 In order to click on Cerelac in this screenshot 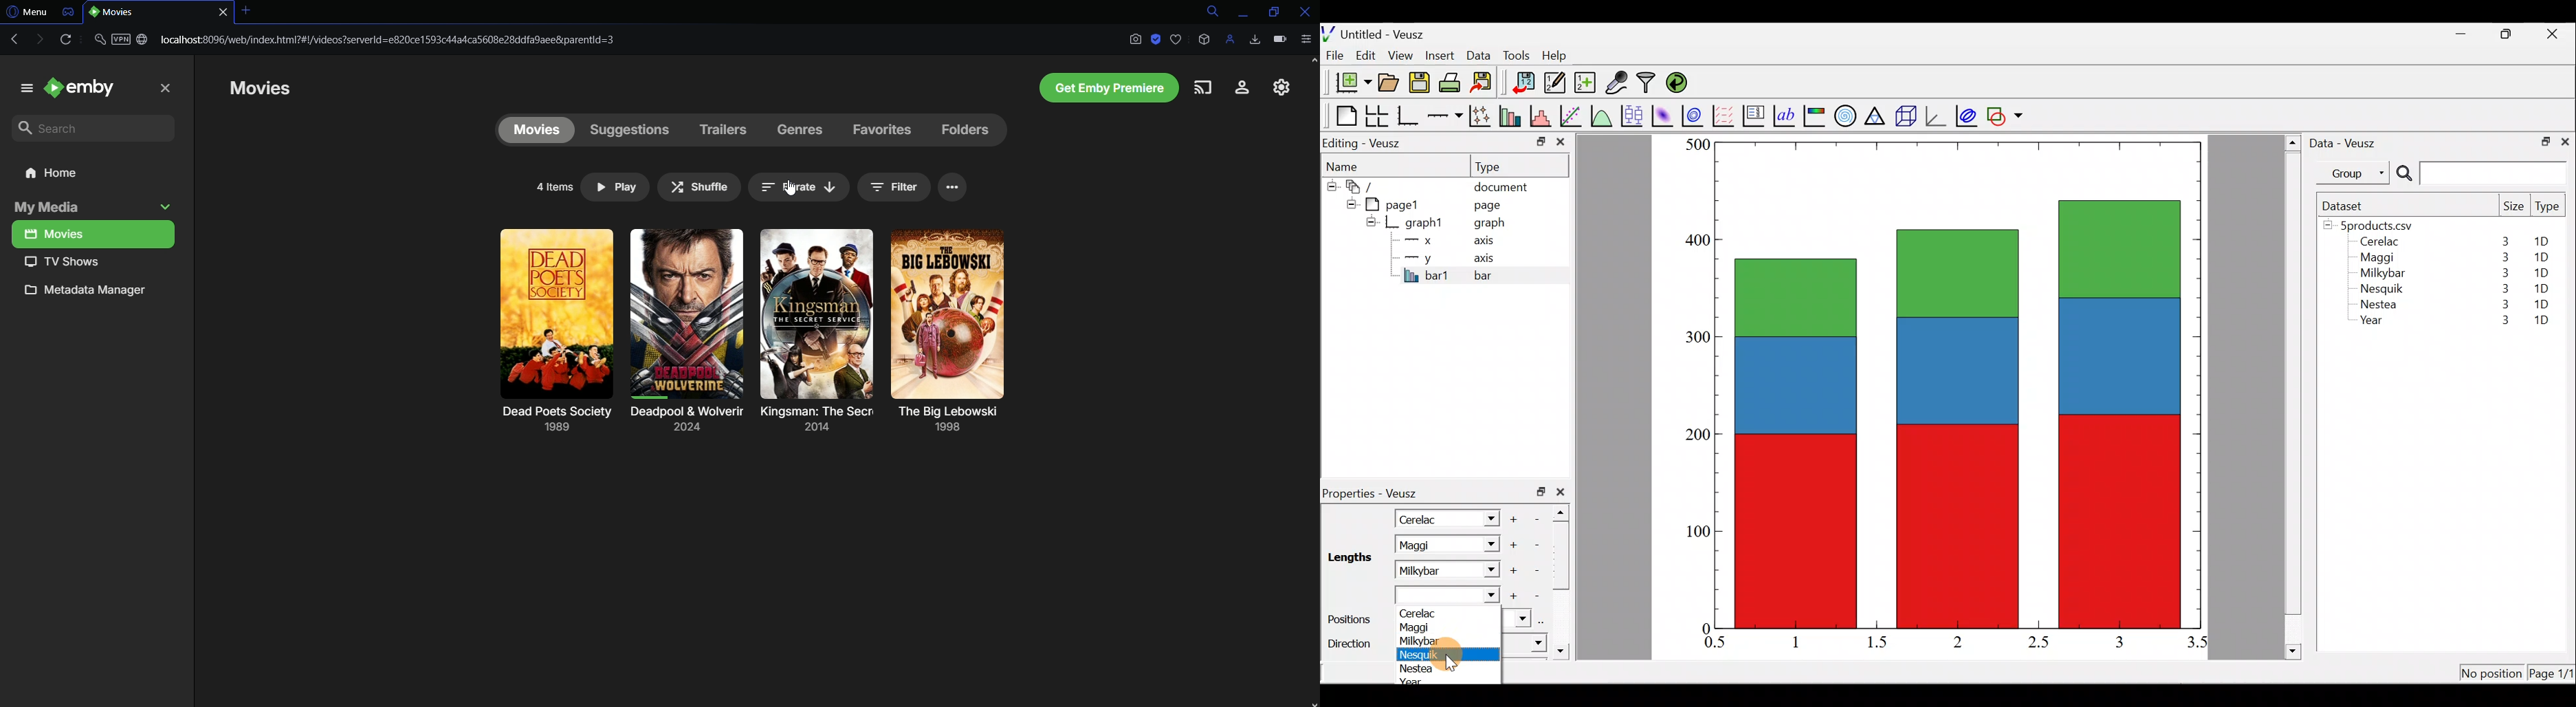, I will do `click(1421, 518)`.